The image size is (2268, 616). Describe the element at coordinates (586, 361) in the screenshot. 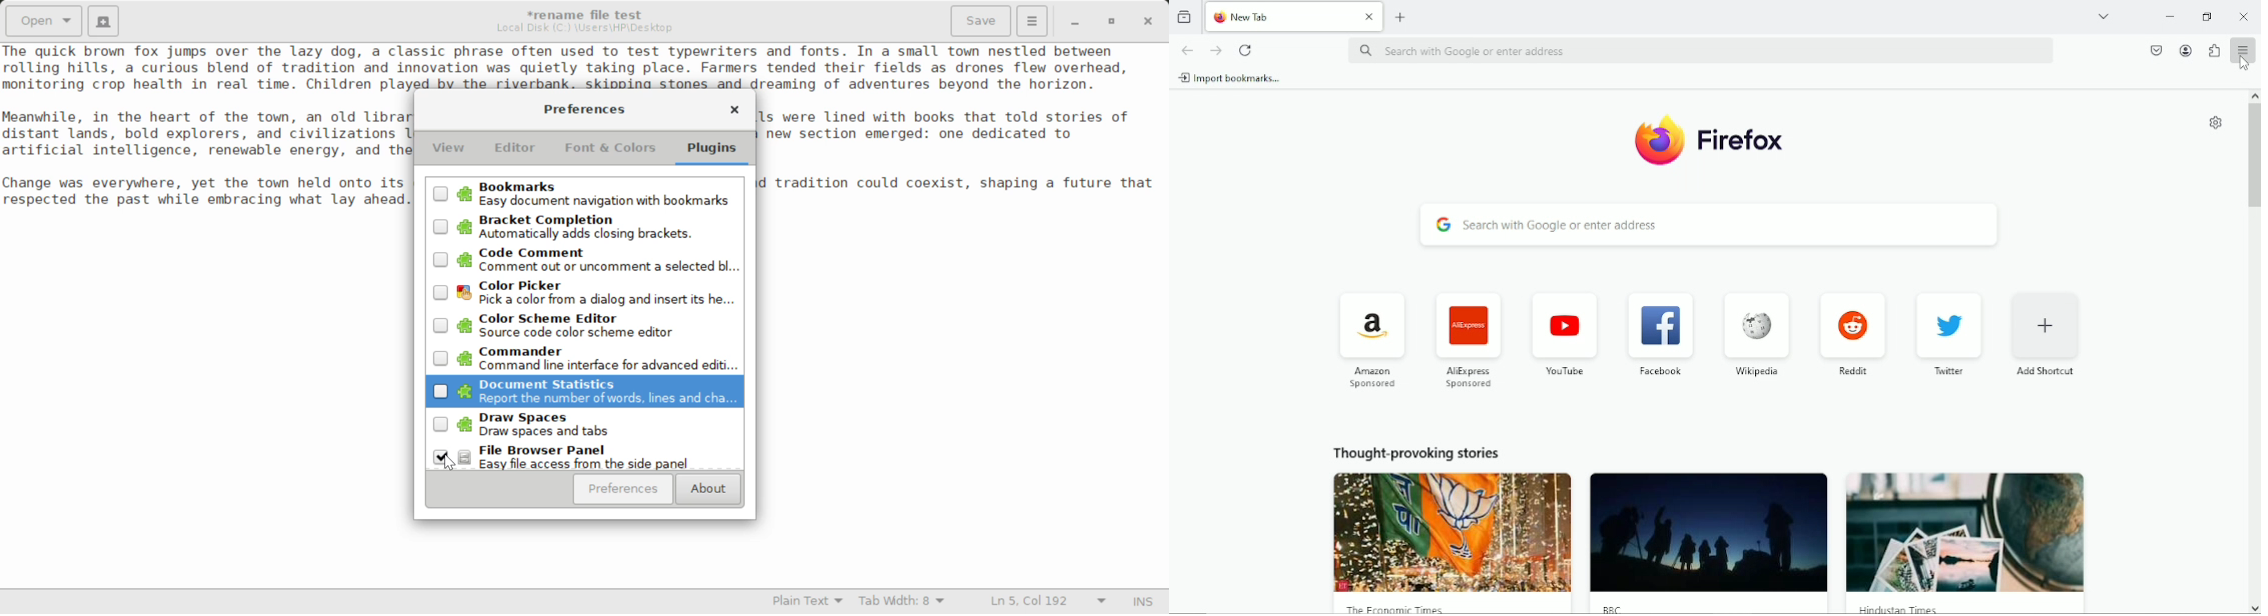

I see `Unselected Commander Plugin` at that location.